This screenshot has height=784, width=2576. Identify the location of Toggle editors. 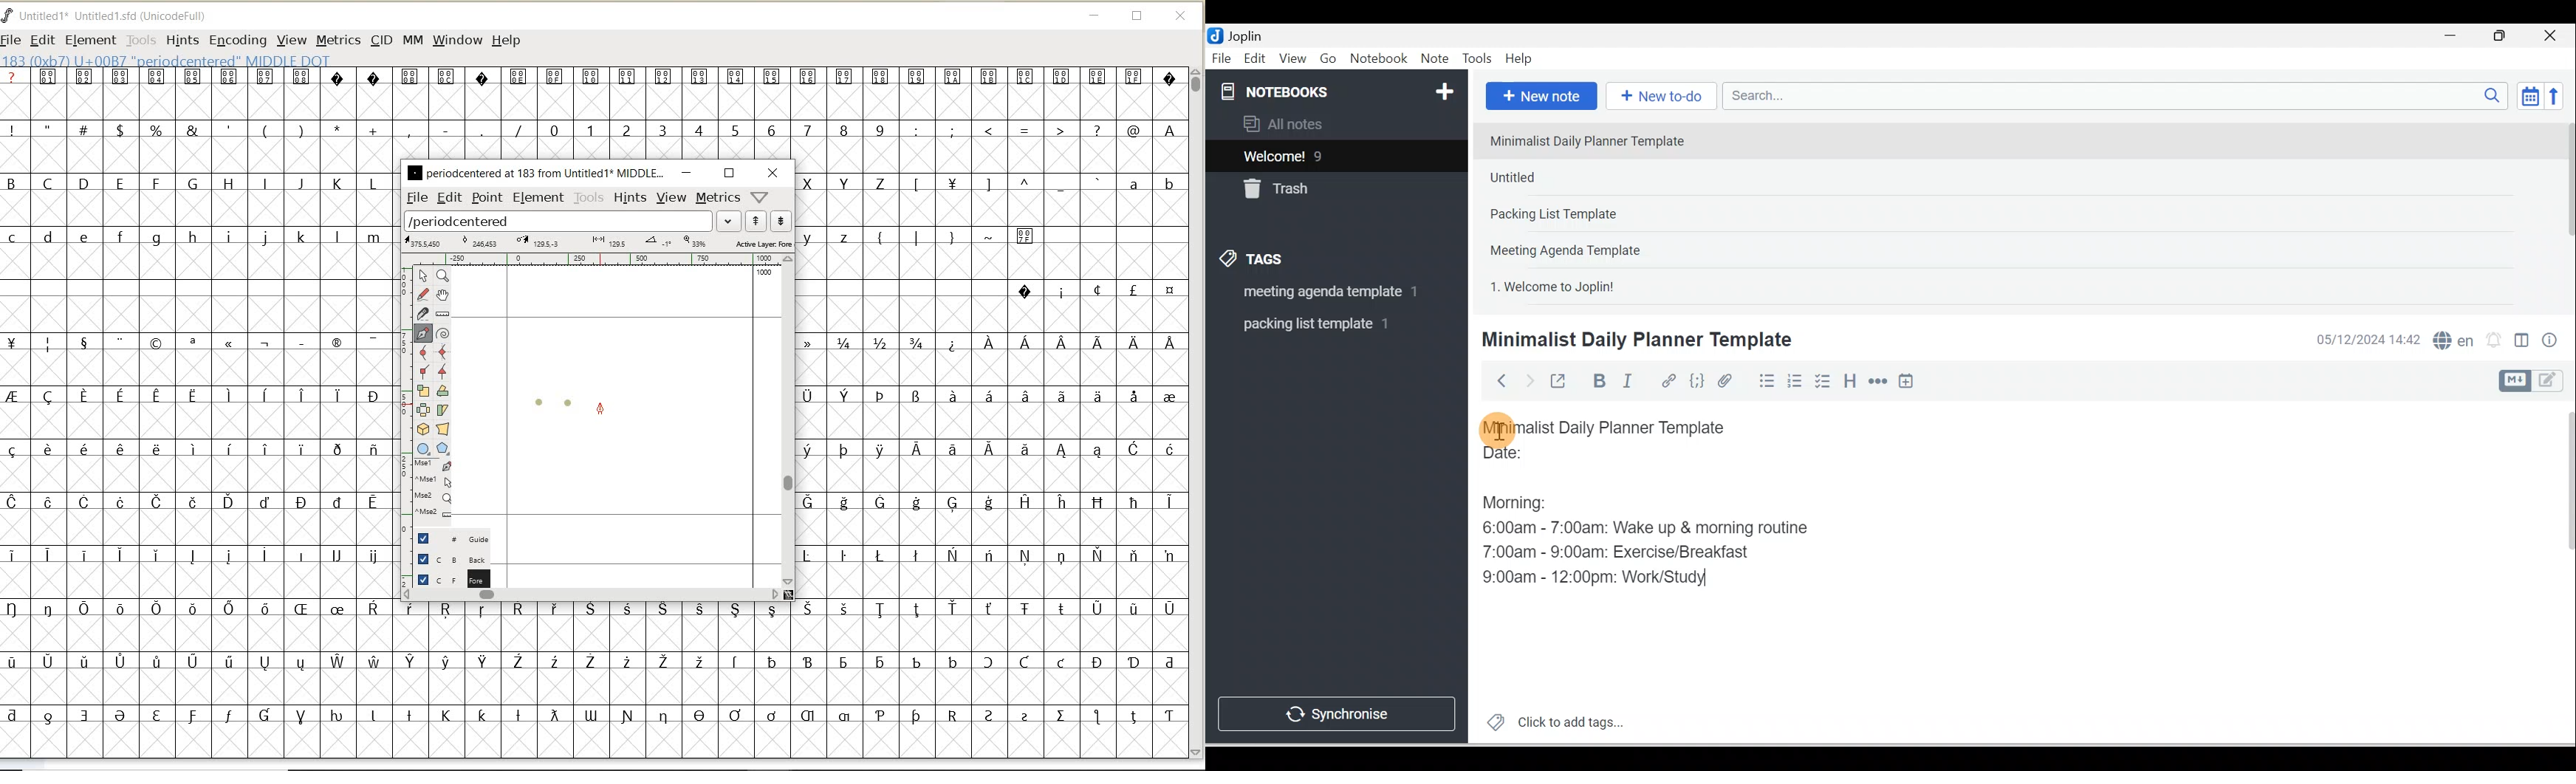
(2522, 343).